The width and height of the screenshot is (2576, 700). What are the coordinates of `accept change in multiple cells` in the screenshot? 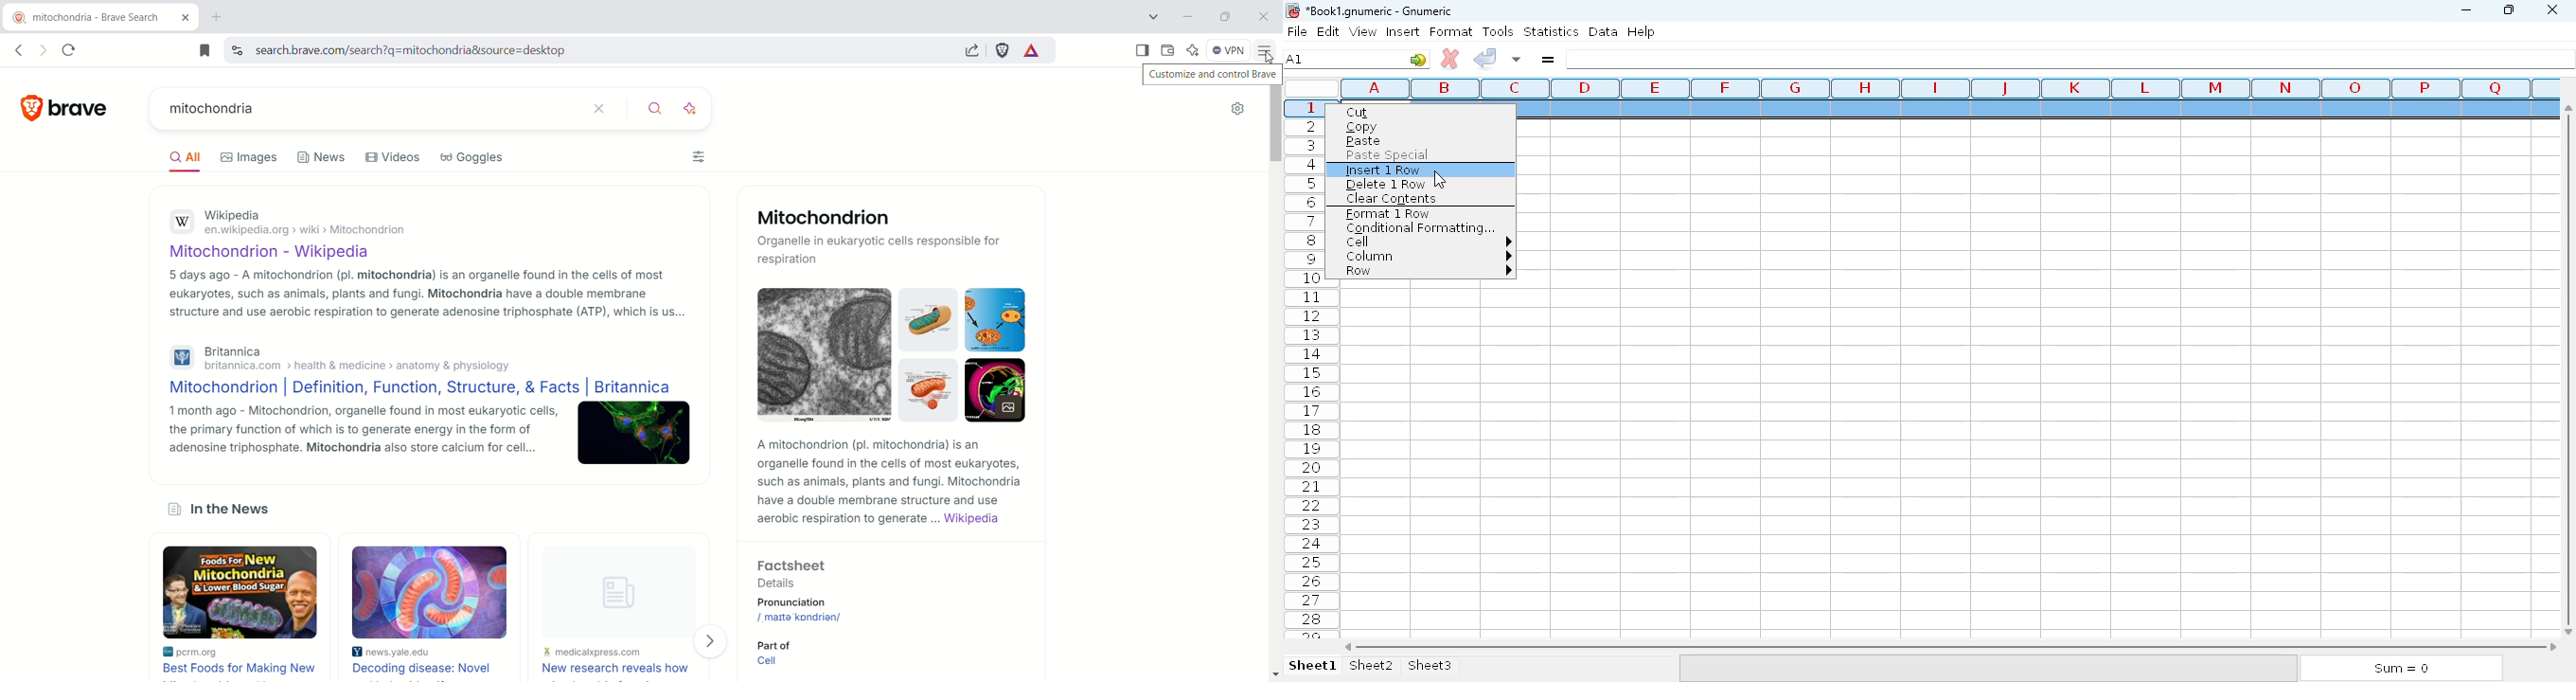 It's located at (1517, 59).